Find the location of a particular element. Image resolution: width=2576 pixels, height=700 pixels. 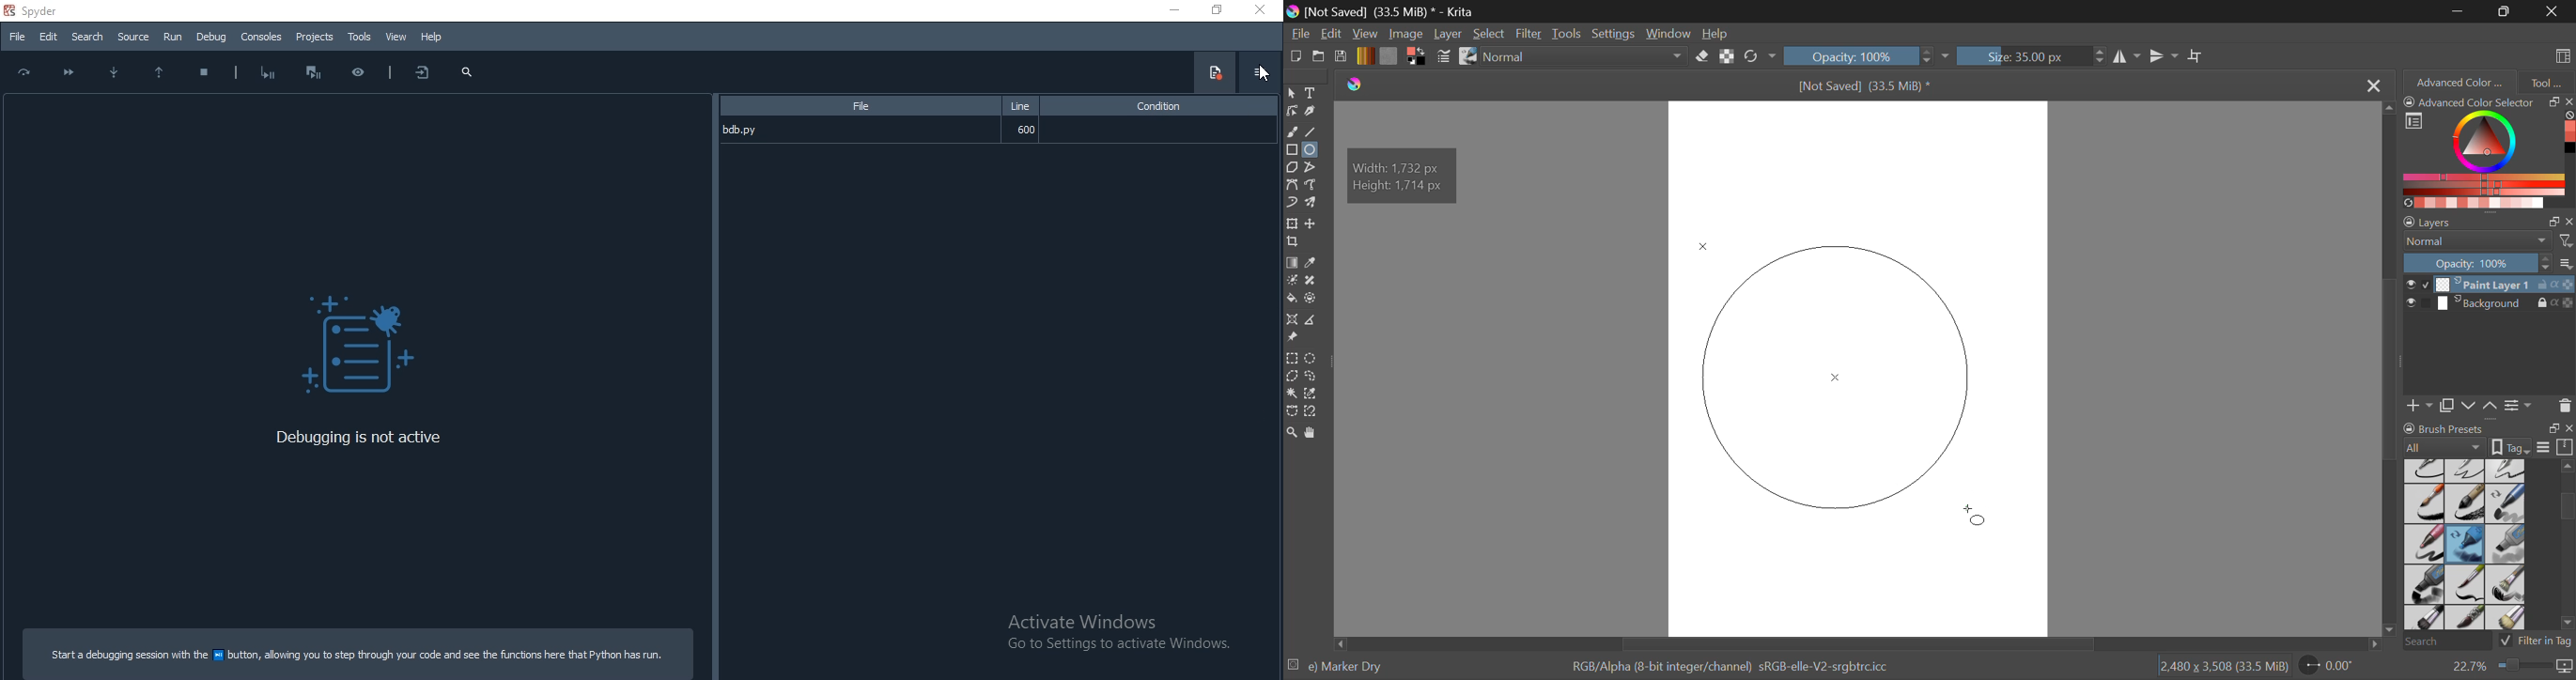

Gradient is located at coordinates (1365, 56).